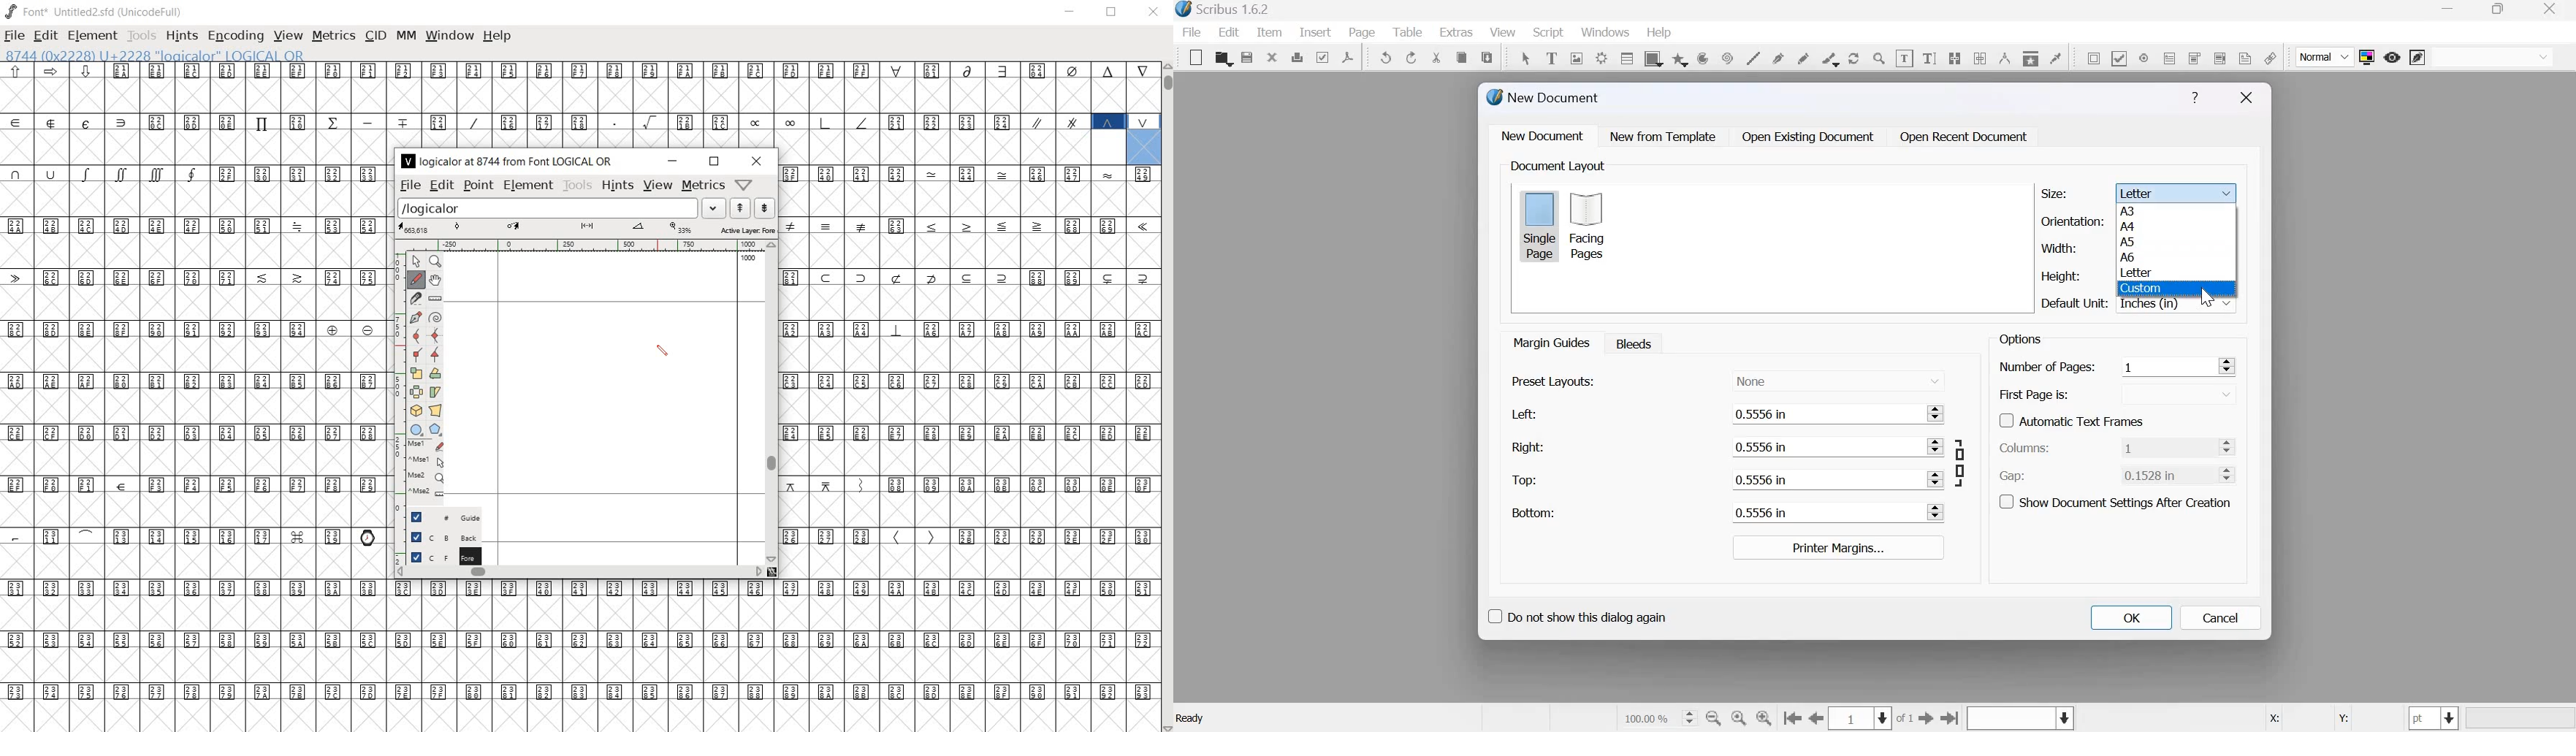 This screenshot has width=2576, height=756. I want to click on Increase and Decrease, so click(2230, 473).